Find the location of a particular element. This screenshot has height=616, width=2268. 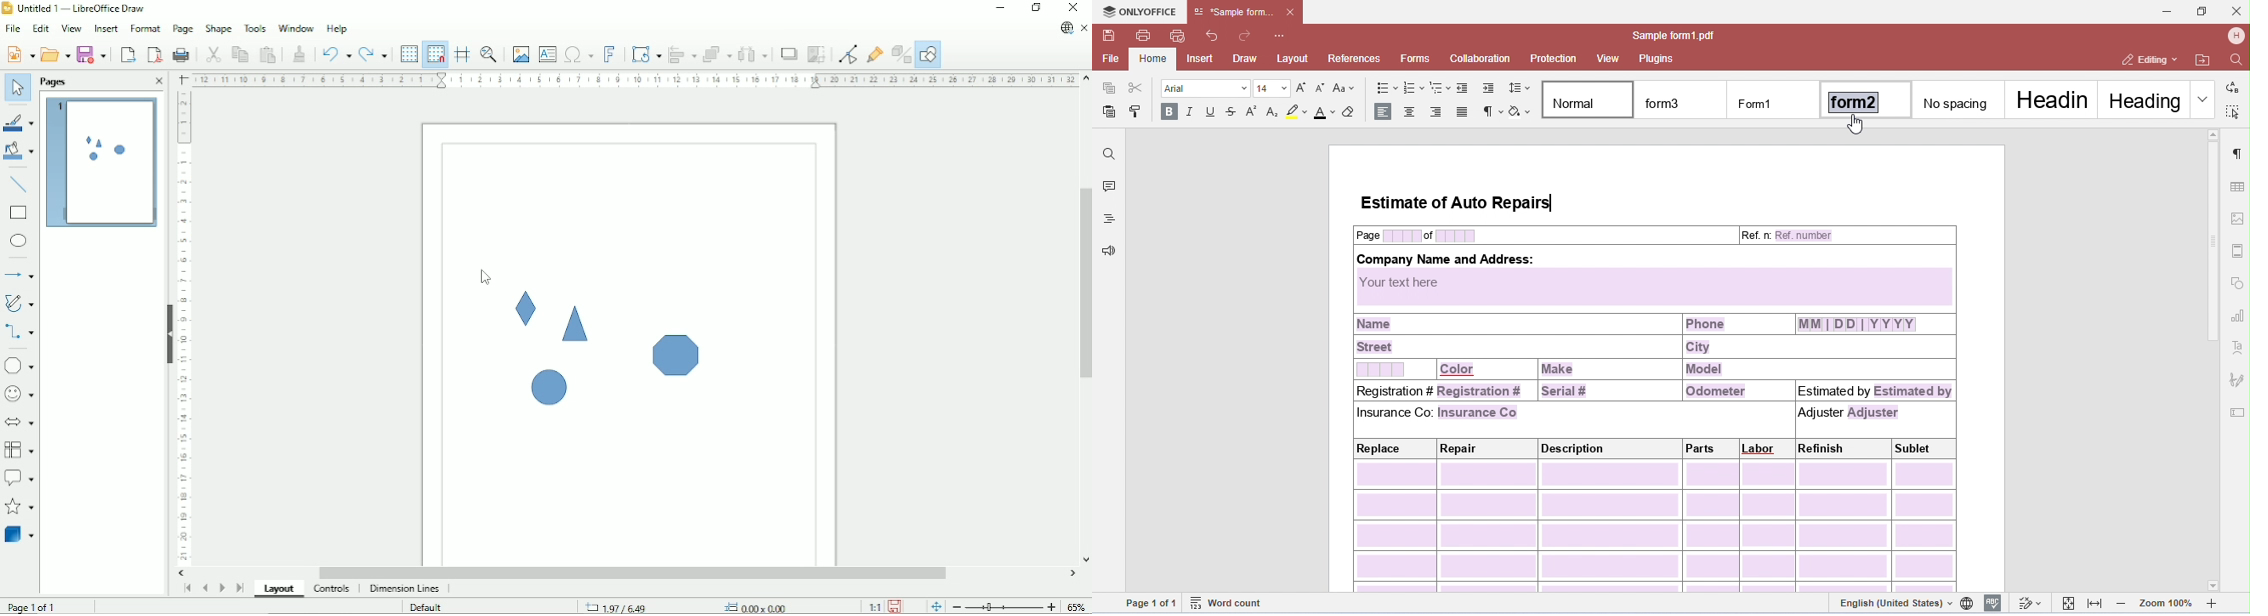

Stars and banners is located at coordinates (21, 508).